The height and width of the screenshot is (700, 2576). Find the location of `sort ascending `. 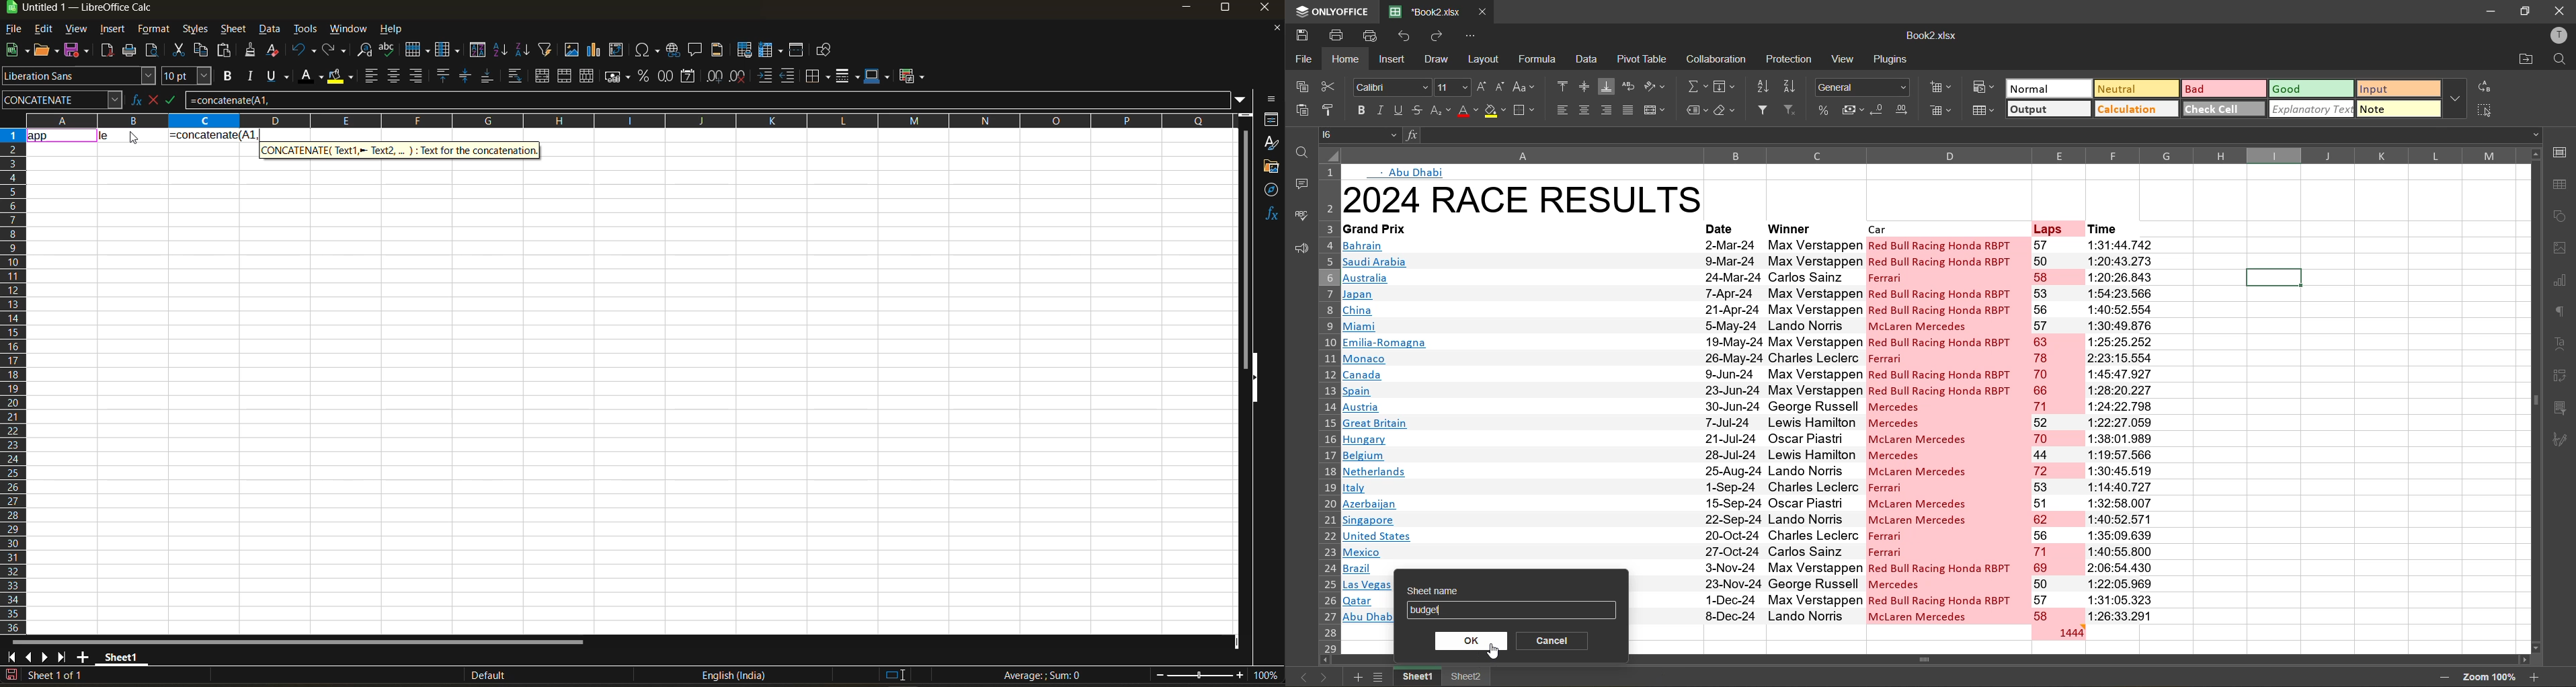

sort ascending  is located at coordinates (1767, 88).